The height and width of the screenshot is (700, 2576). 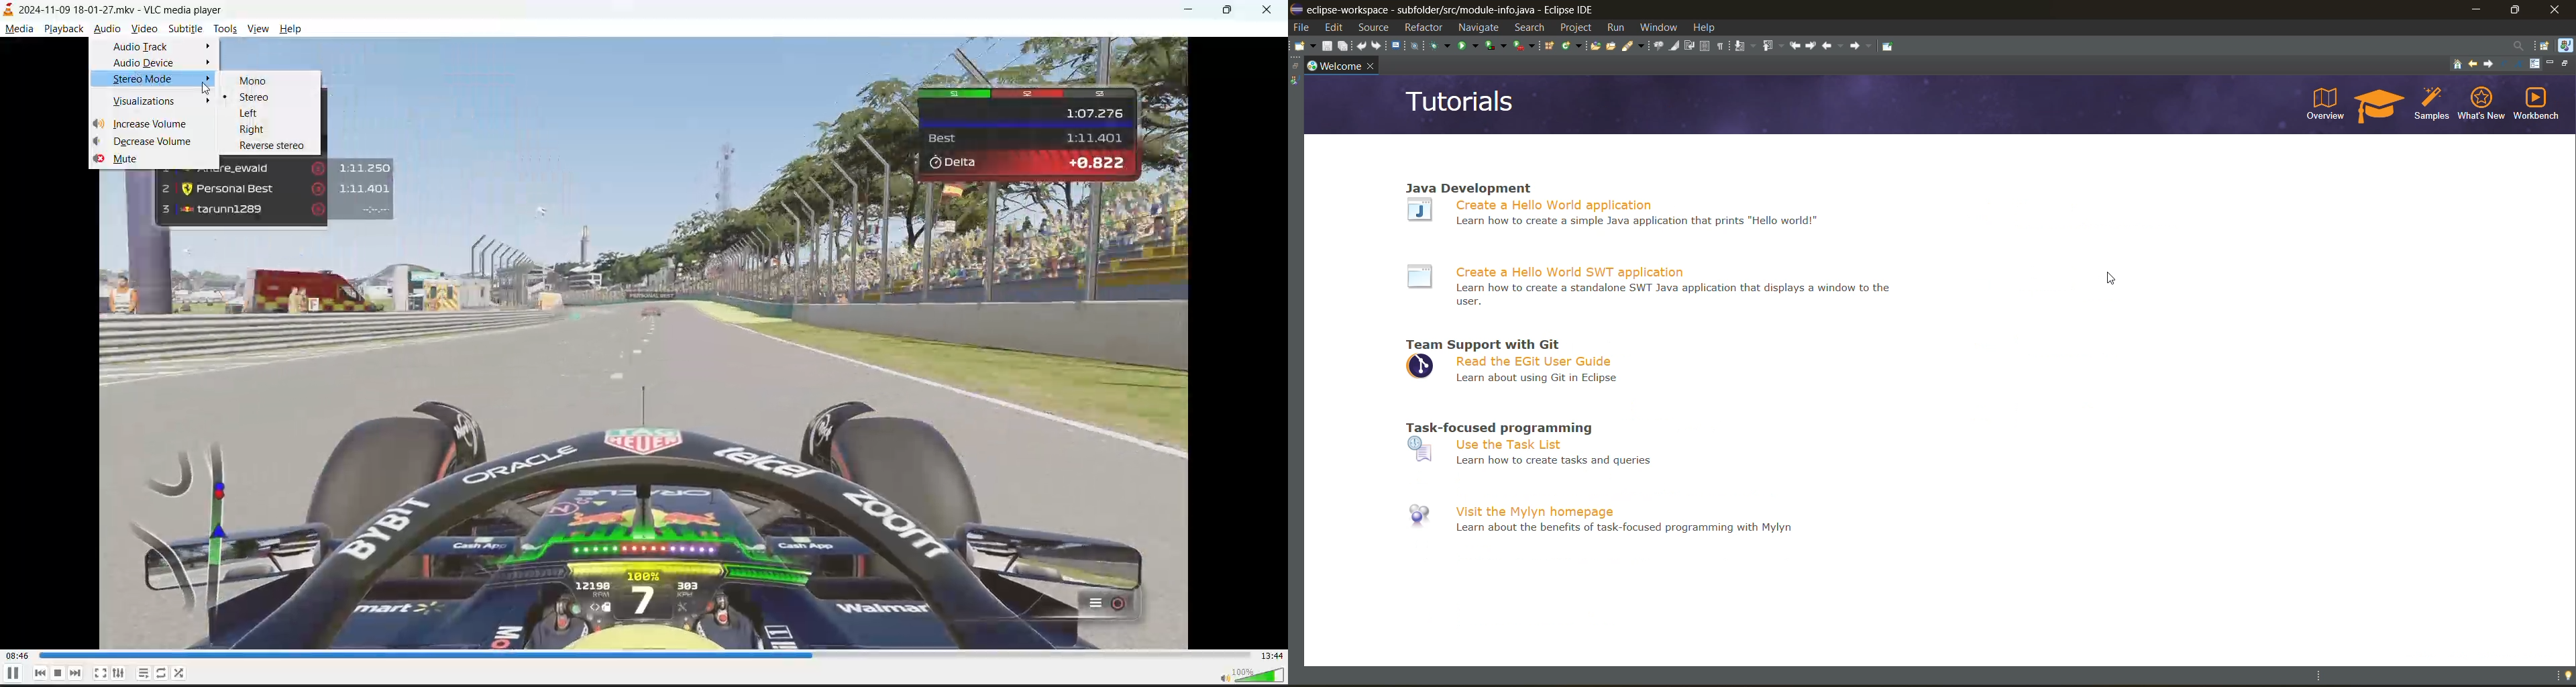 I want to click on video, so click(x=143, y=28).